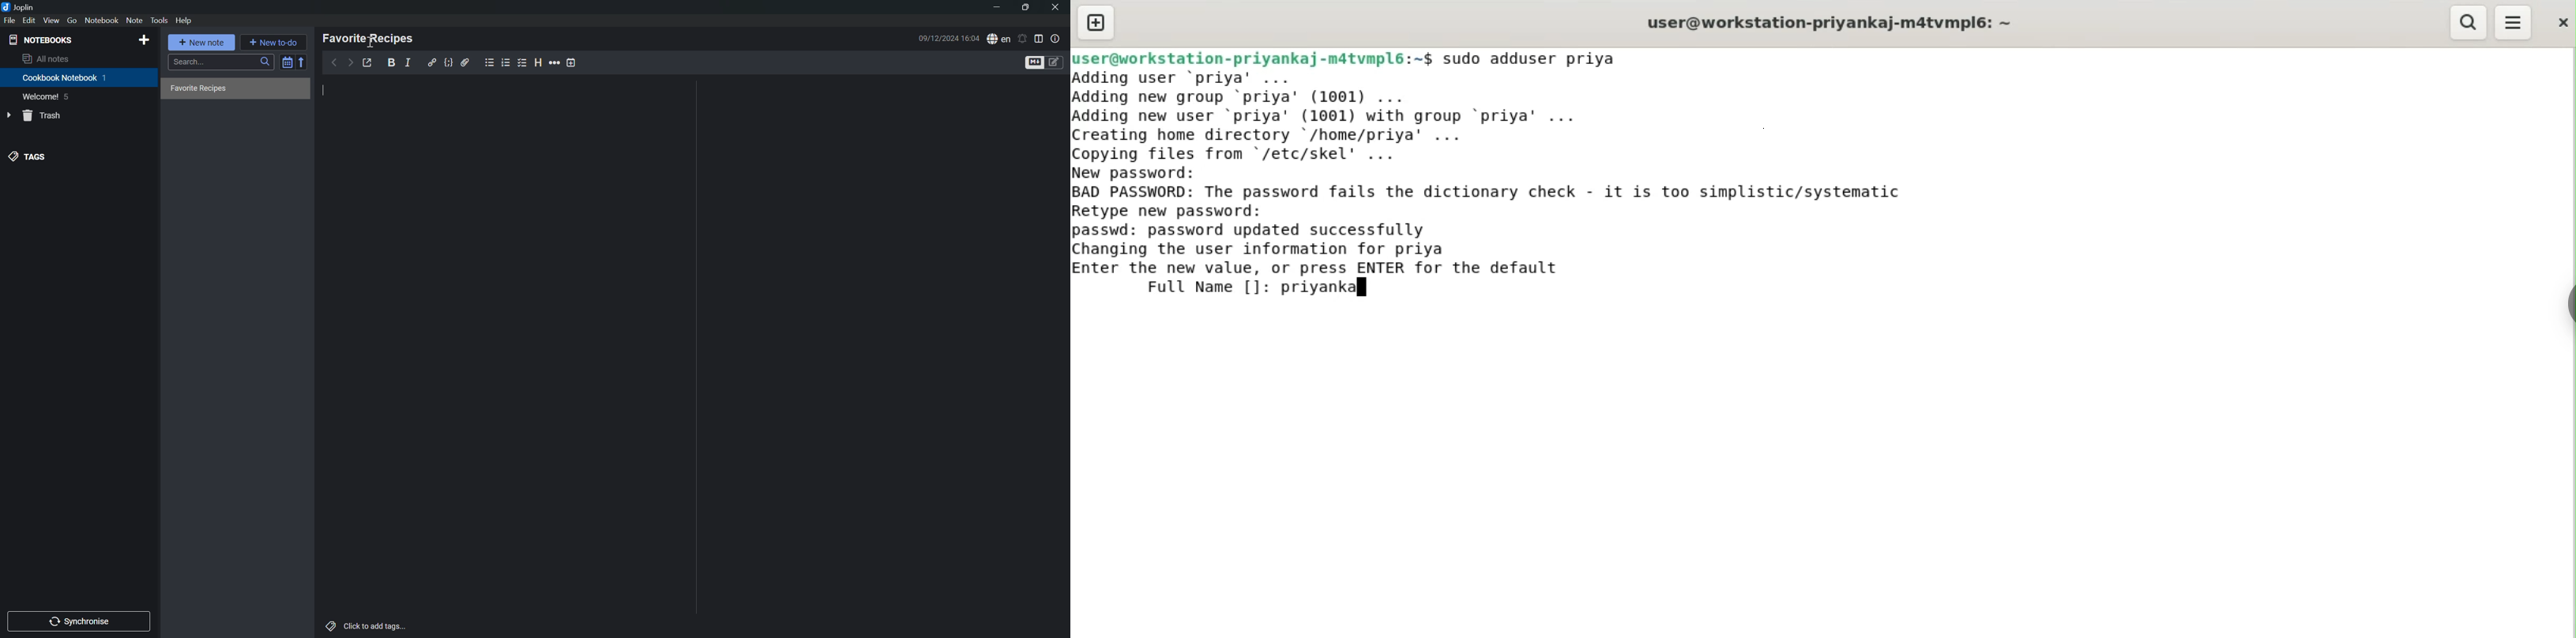 This screenshot has width=2576, height=644. I want to click on Forward, so click(350, 62).